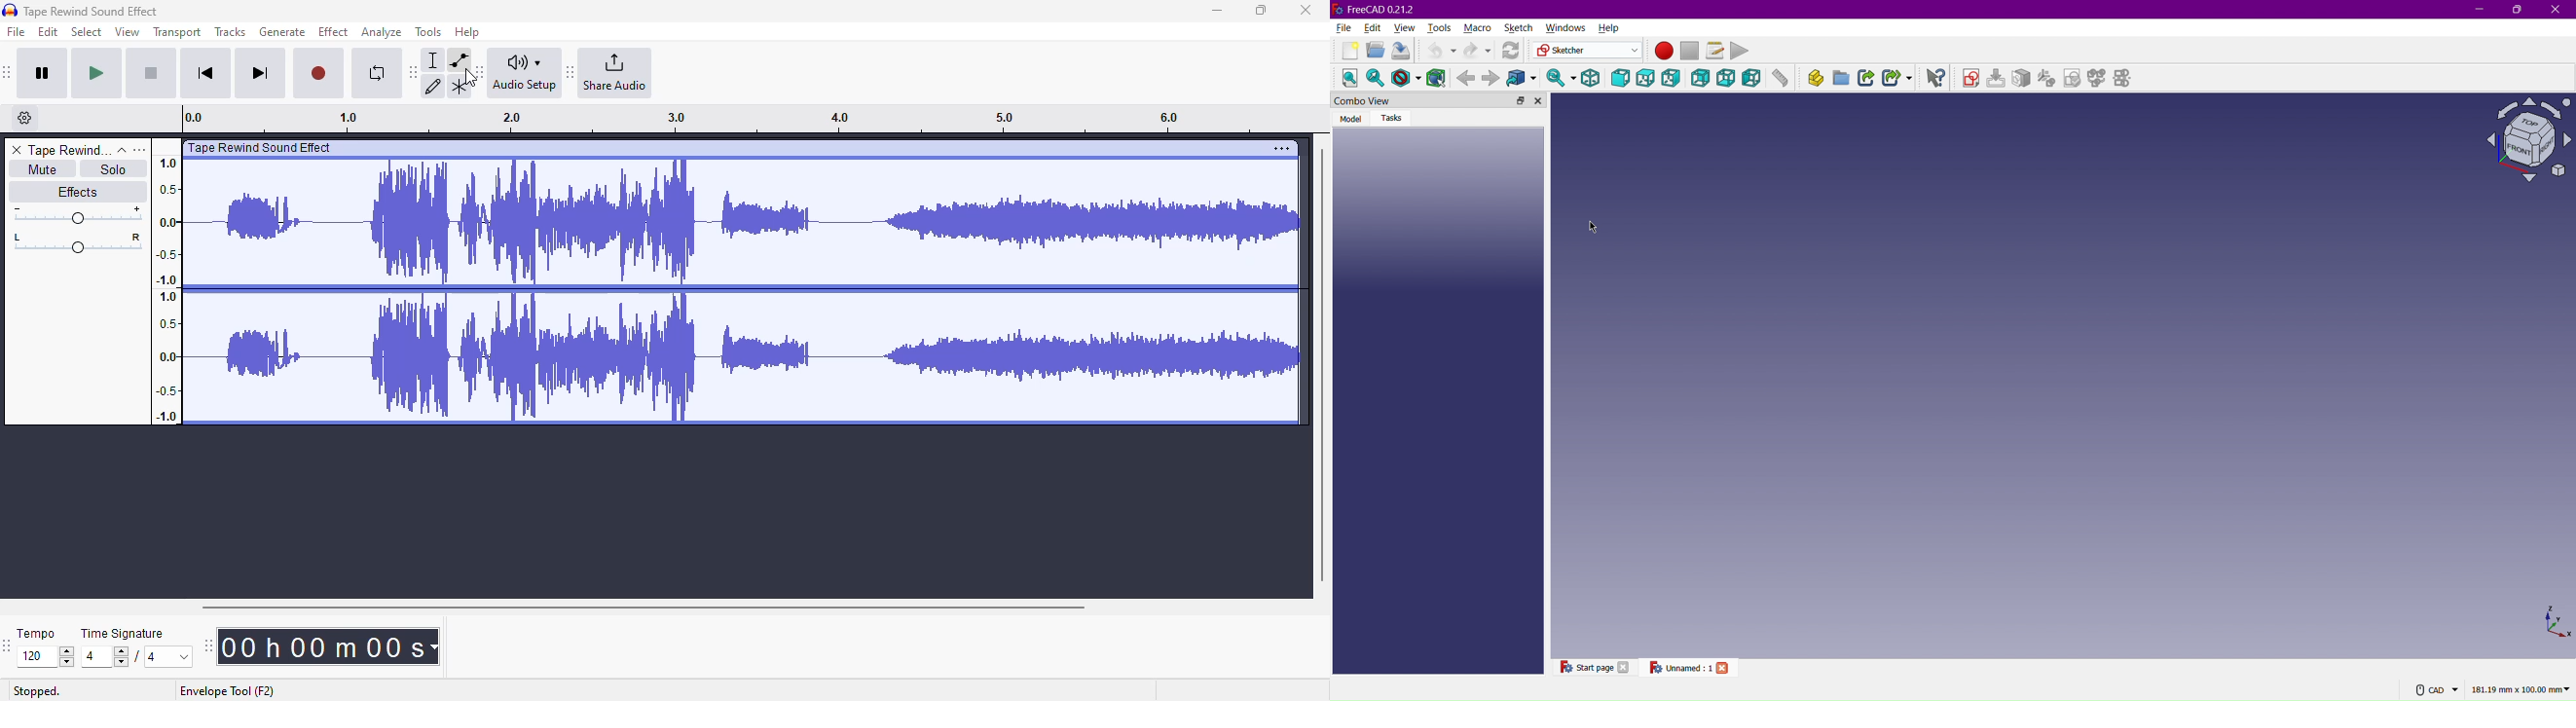 Image resolution: width=2576 pixels, height=728 pixels. What do you see at coordinates (2073, 80) in the screenshot?
I see `Validate sketch` at bounding box center [2073, 80].